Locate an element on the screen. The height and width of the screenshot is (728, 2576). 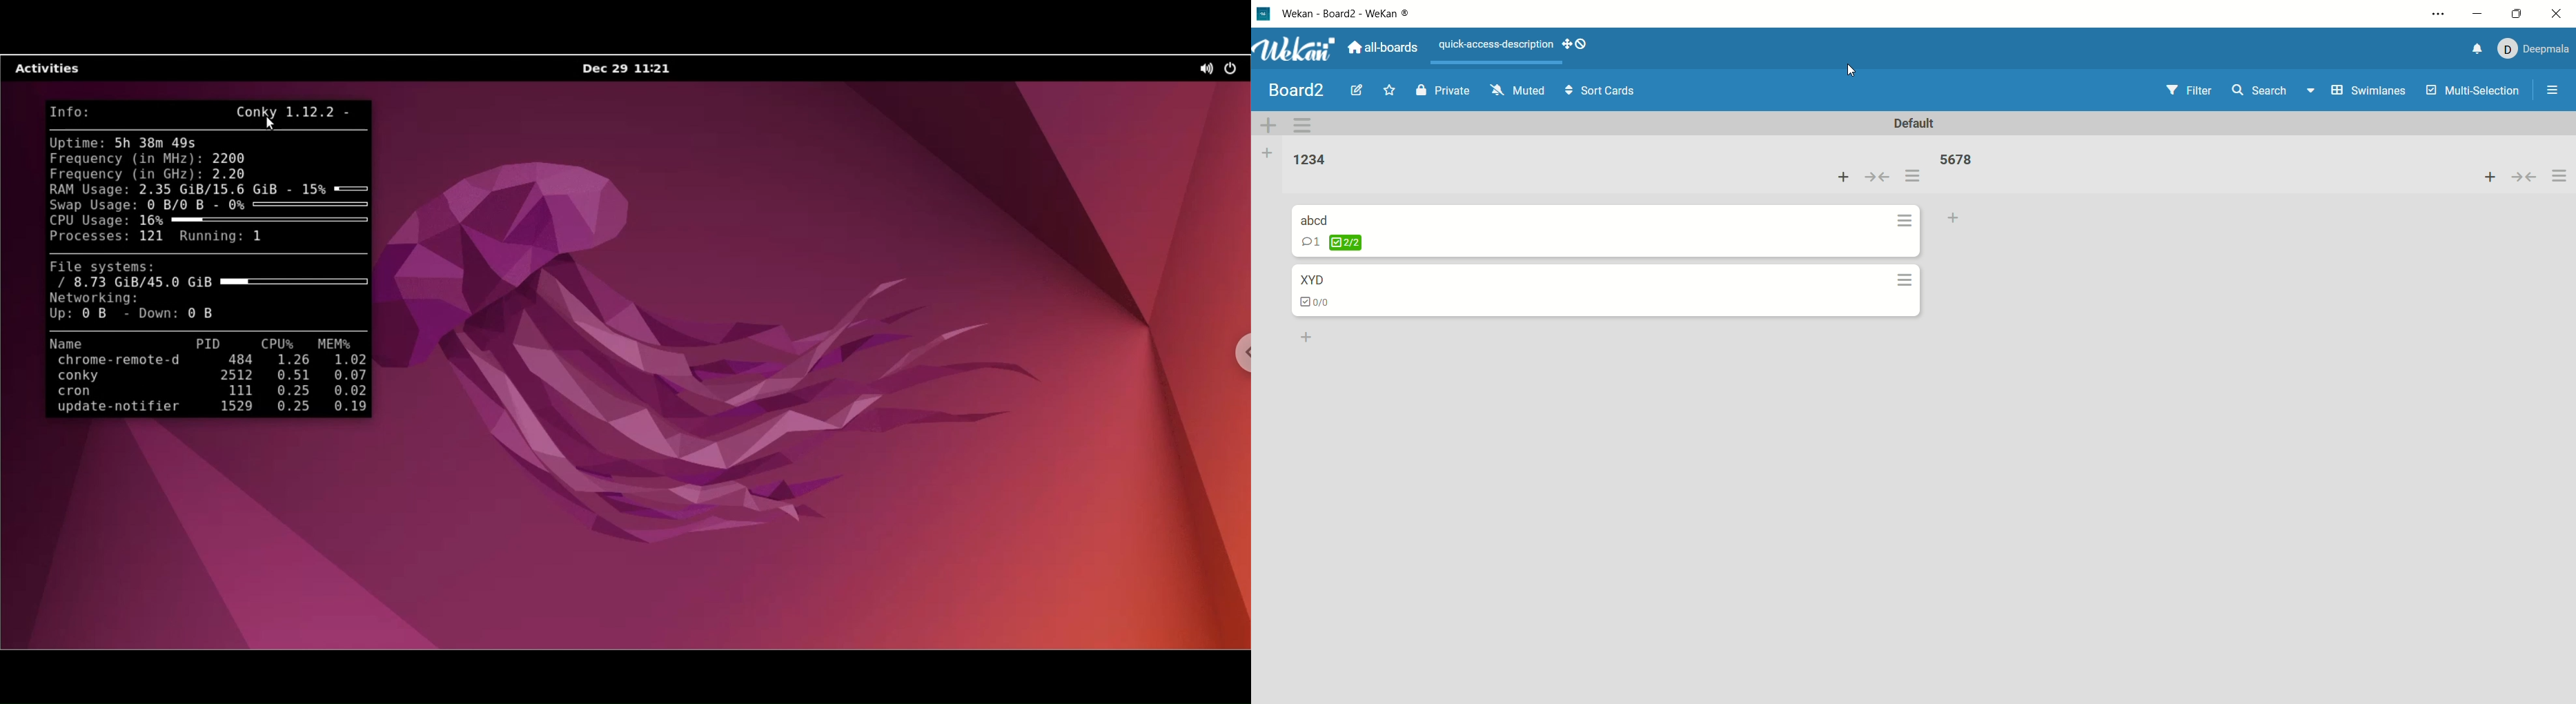
PID is located at coordinates (209, 344).